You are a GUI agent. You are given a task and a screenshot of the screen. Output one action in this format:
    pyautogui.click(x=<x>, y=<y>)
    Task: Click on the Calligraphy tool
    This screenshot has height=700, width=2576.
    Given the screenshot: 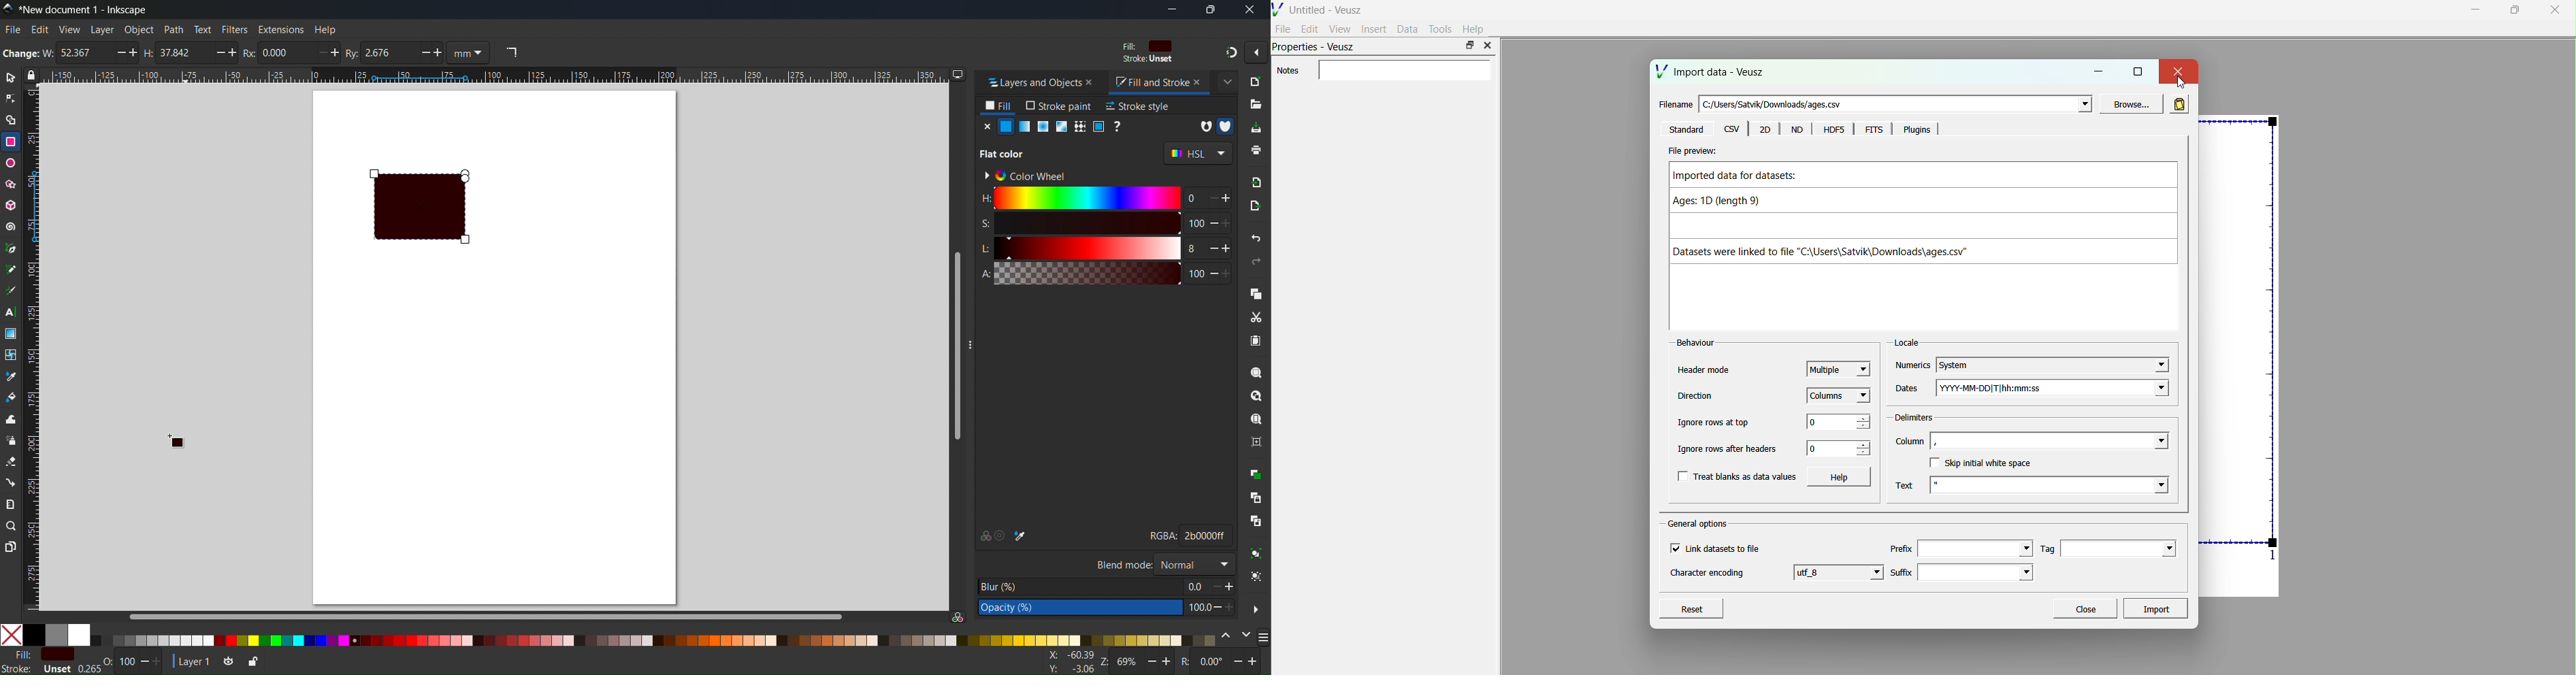 What is the action you would take?
    pyautogui.click(x=11, y=289)
    